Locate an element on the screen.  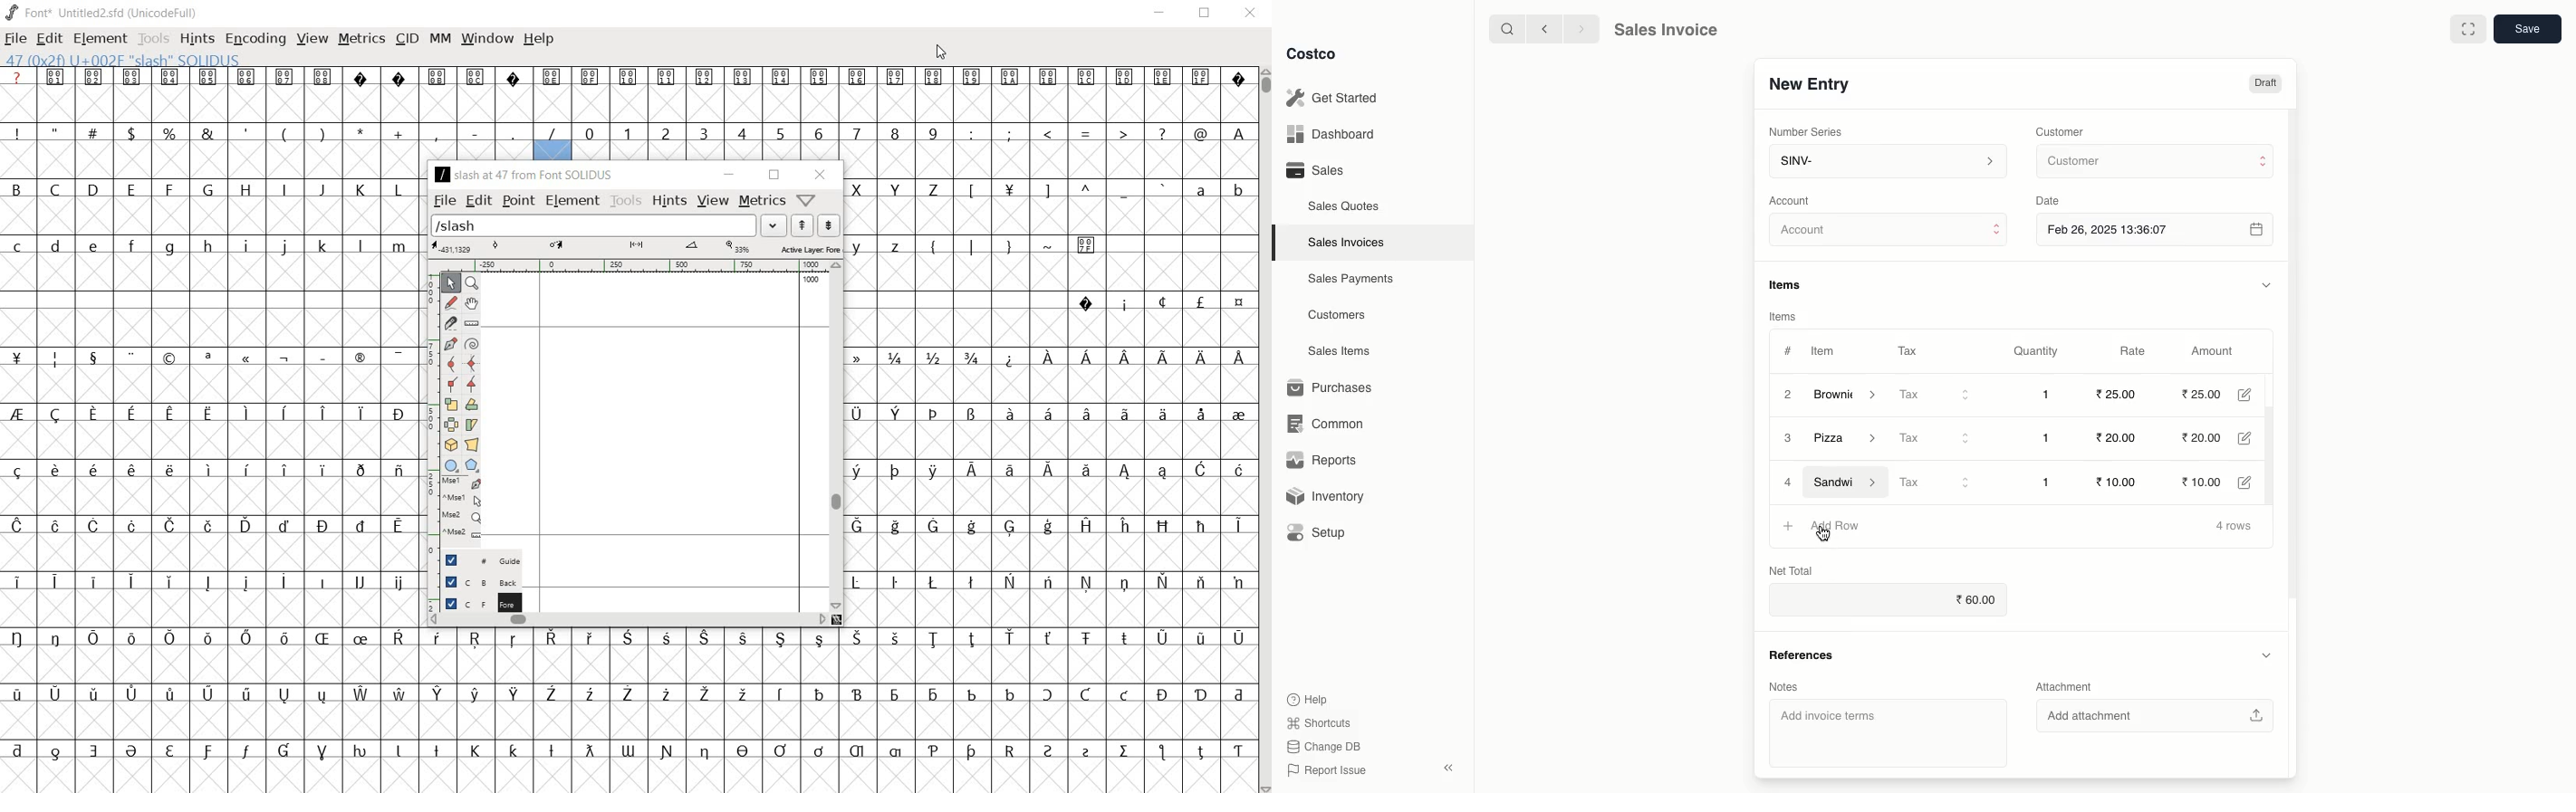
empty cells is located at coordinates (625, 664).